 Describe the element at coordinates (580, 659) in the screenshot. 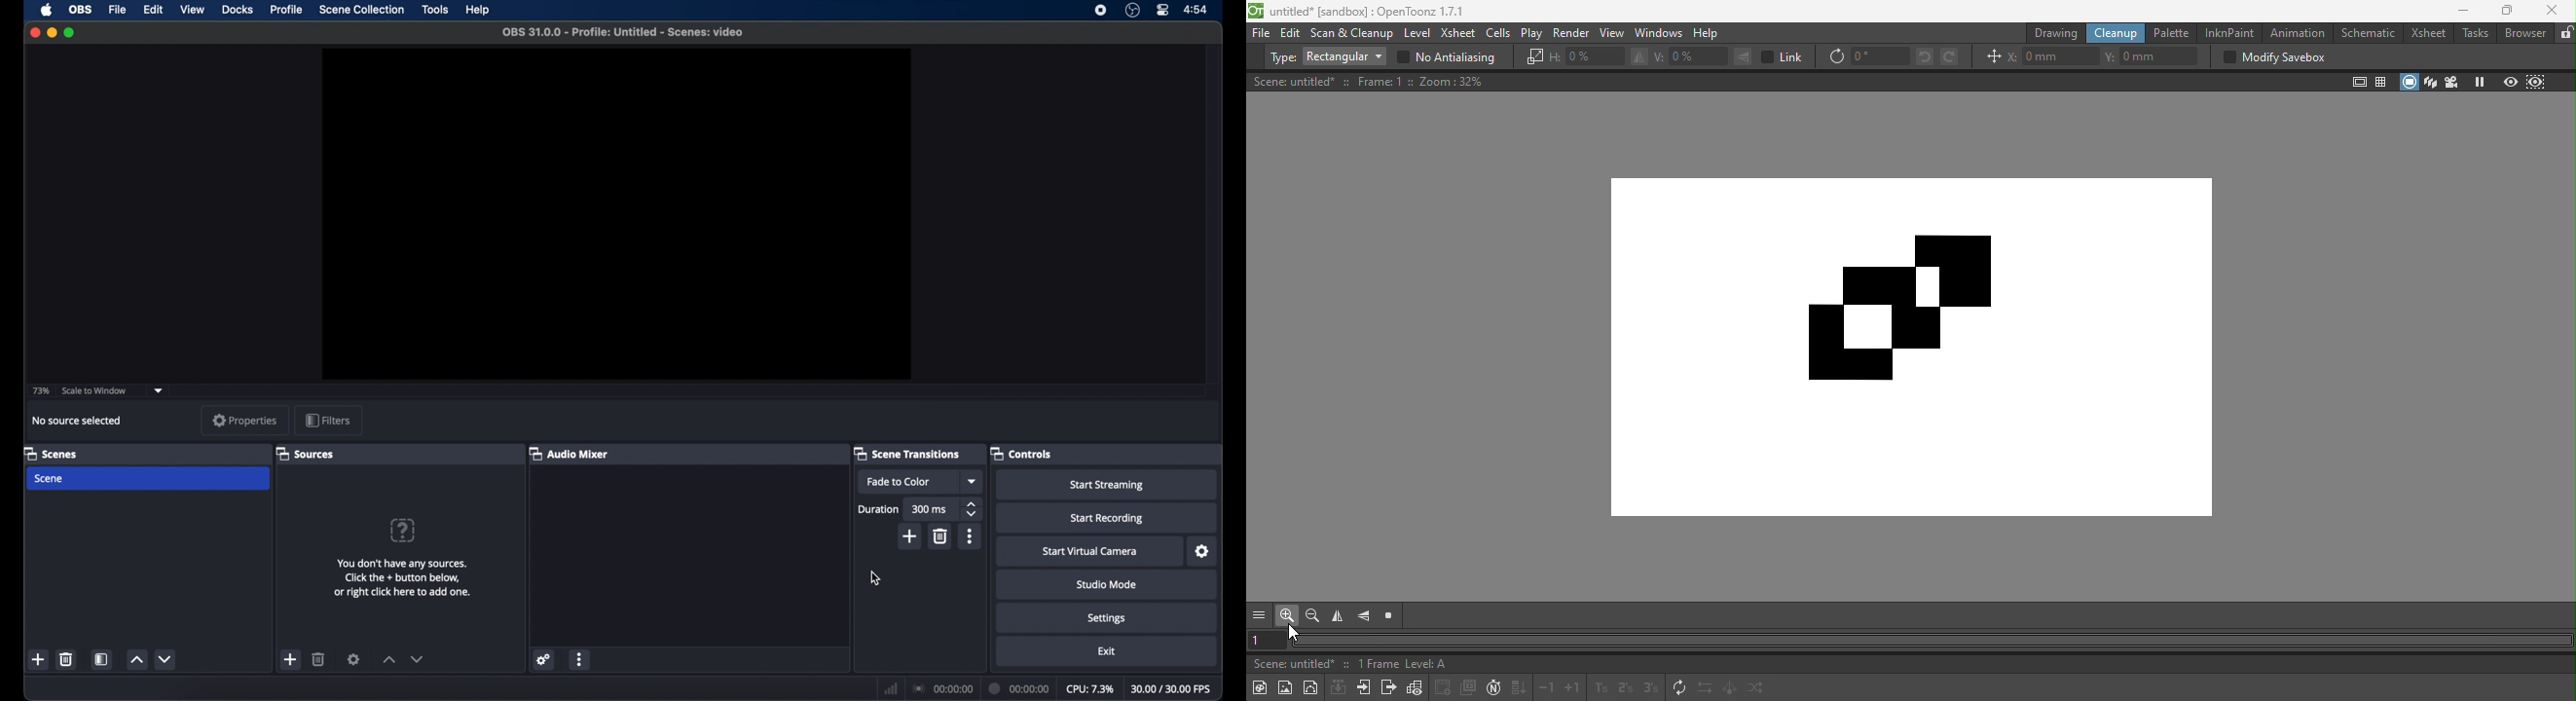

I see `more options` at that location.